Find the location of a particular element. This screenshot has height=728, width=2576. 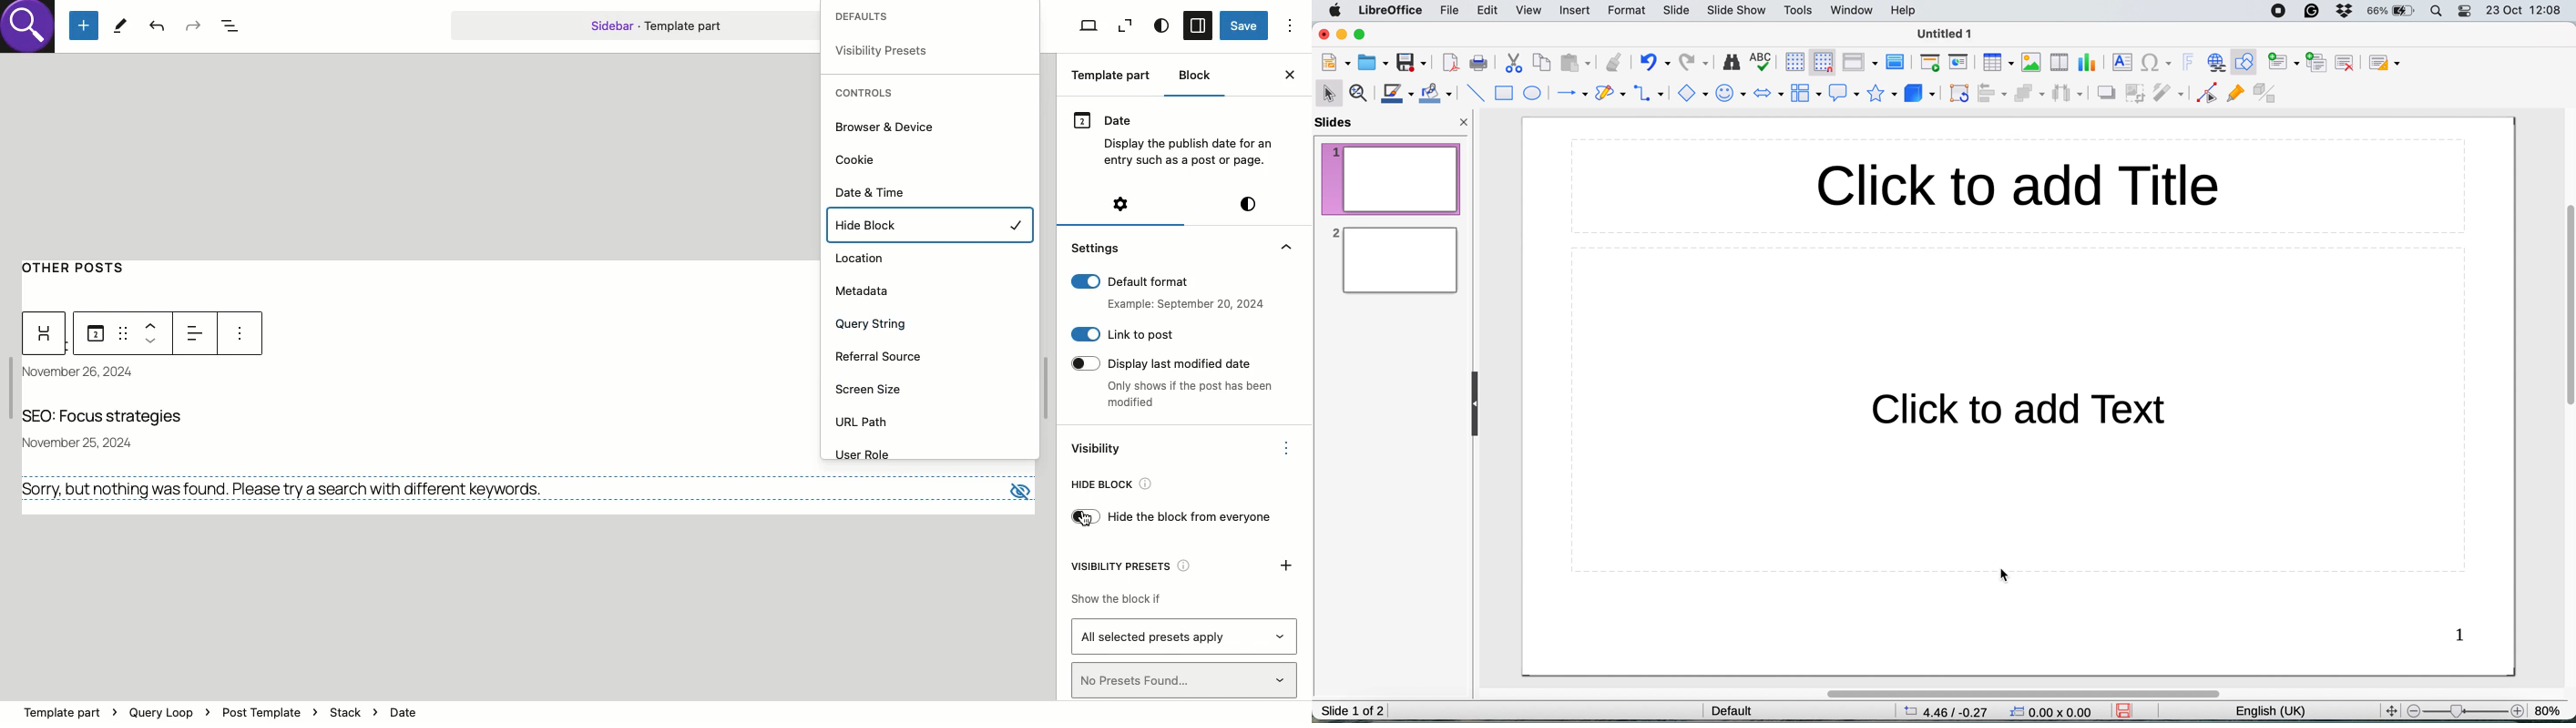

flowchart is located at coordinates (1805, 93).